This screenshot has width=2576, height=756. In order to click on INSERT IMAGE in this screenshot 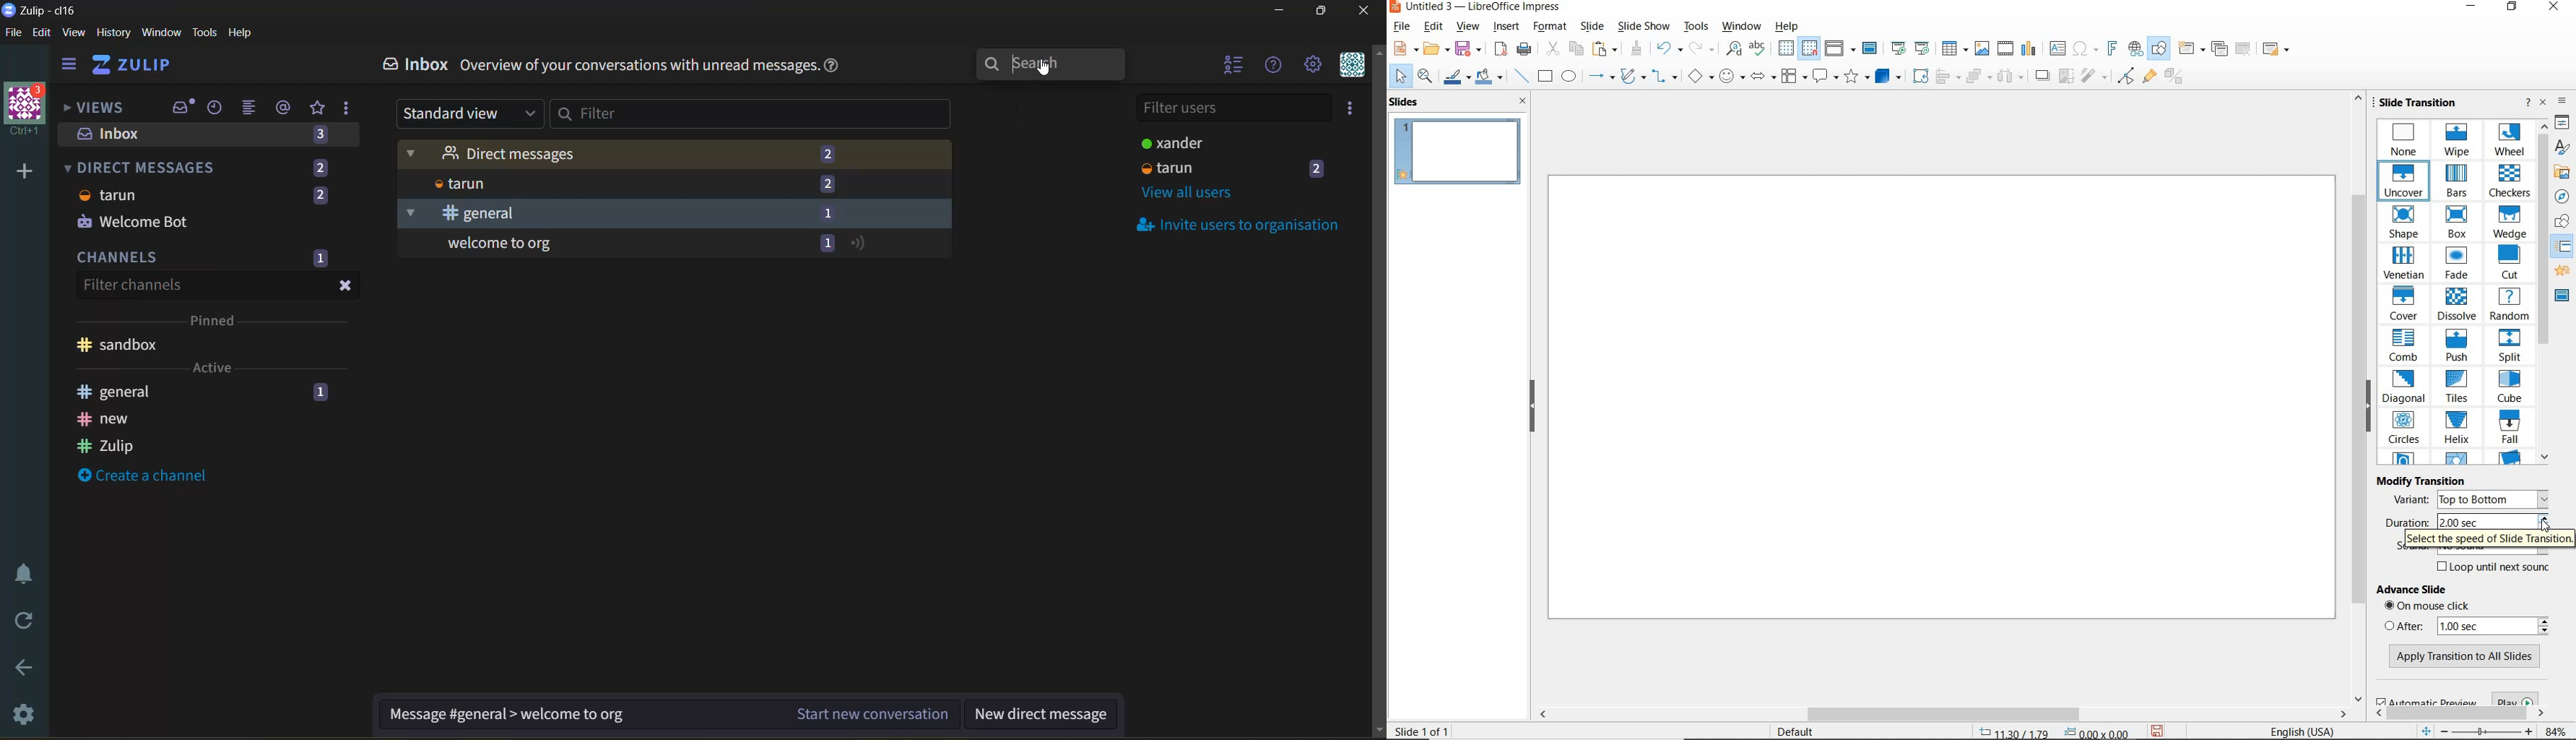, I will do `click(1984, 49)`.